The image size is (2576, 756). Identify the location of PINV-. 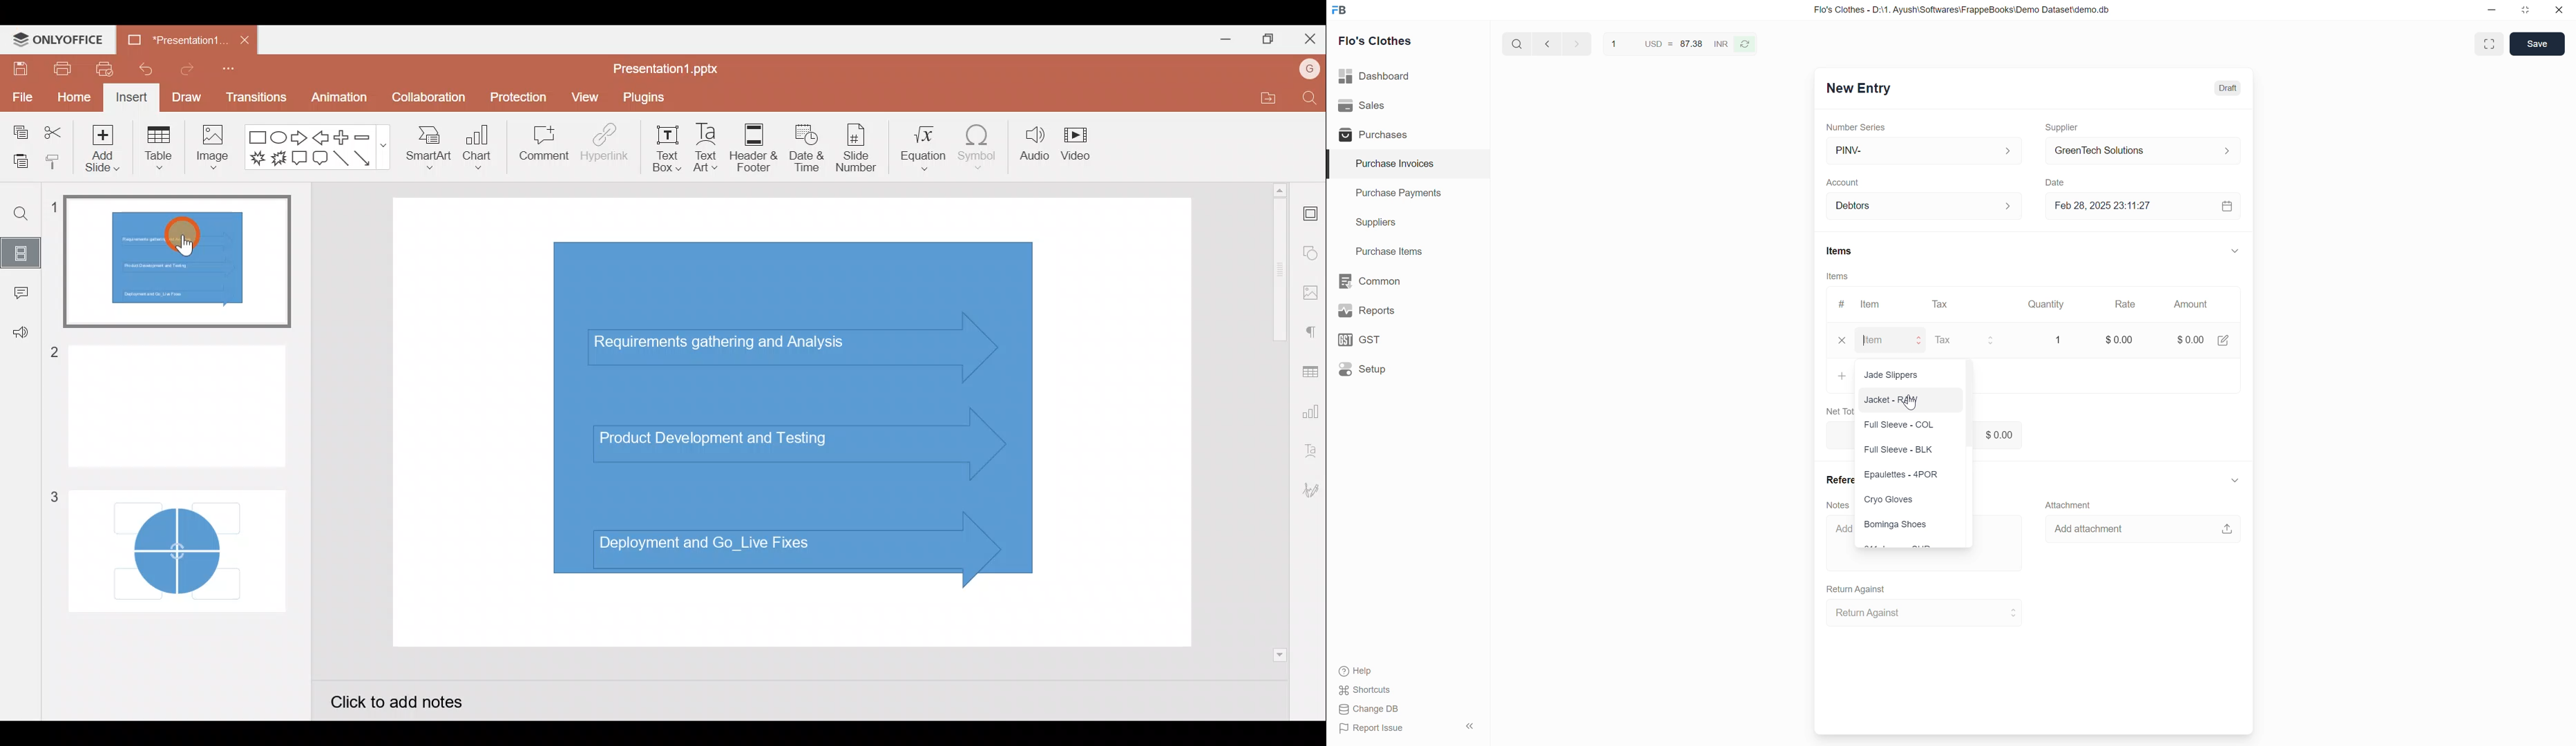
(1925, 150).